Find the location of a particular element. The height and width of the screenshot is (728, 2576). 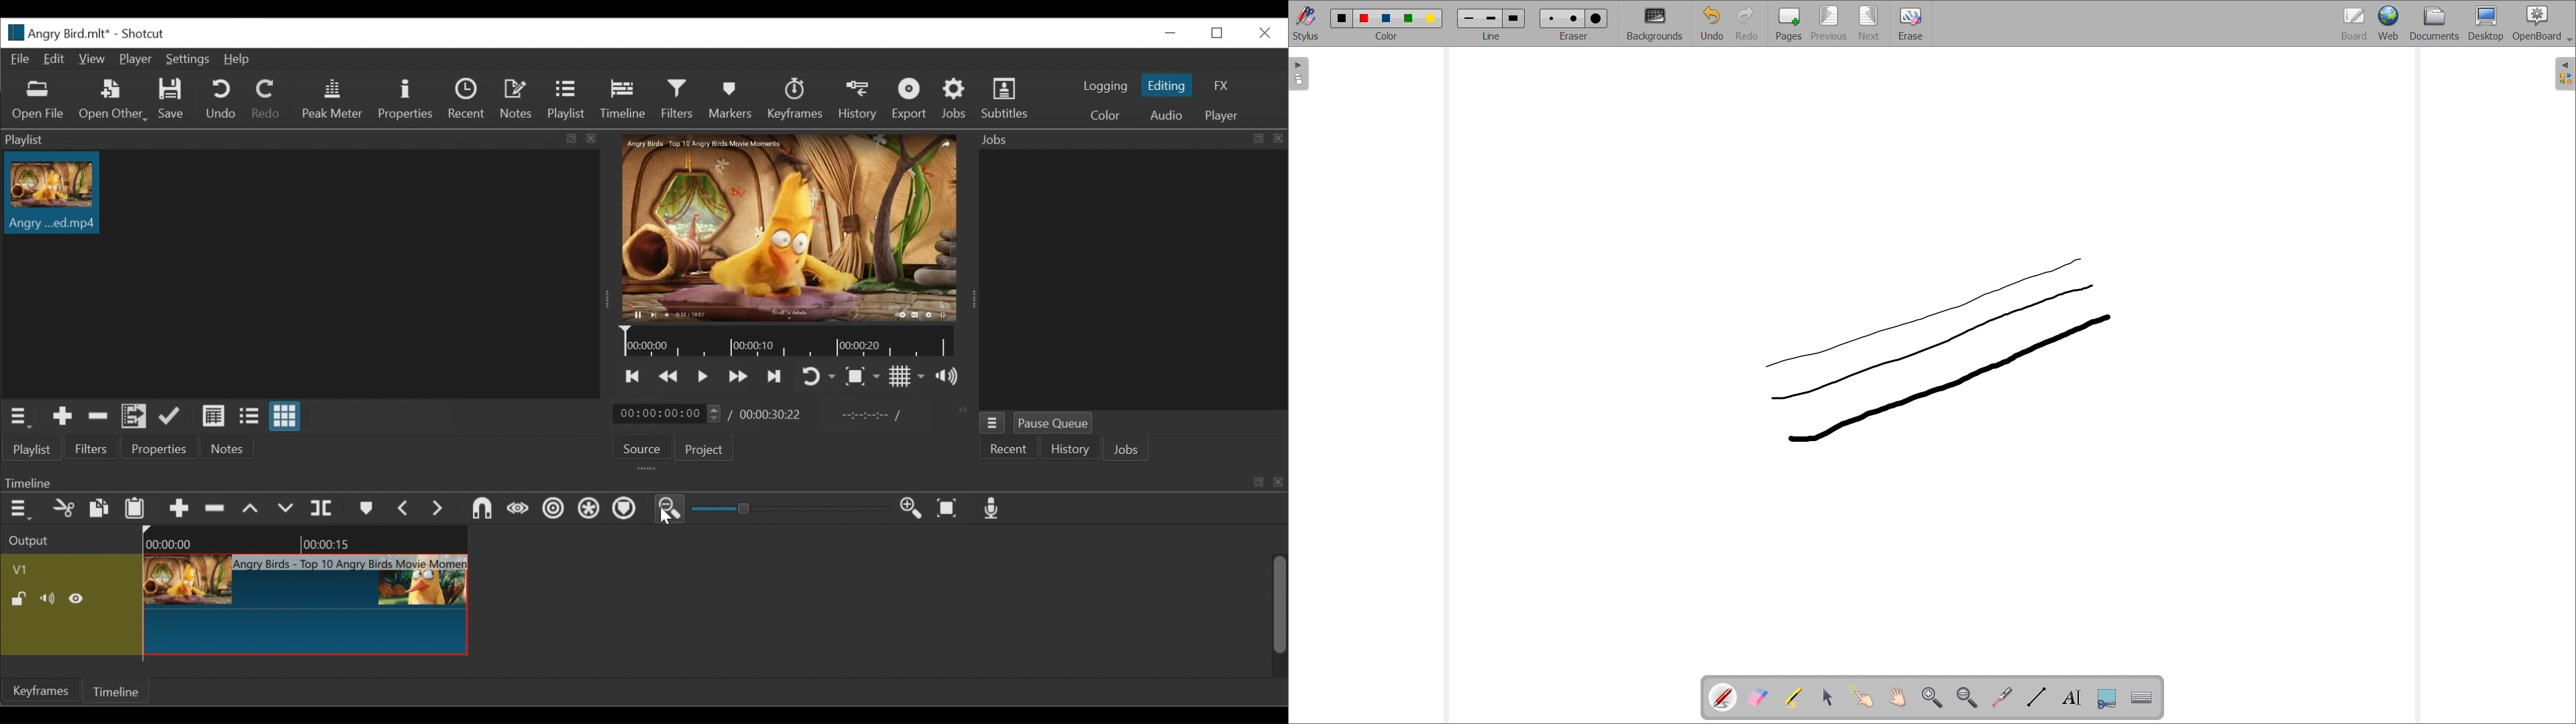

Ripple Markers is located at coordinates (627, 510).